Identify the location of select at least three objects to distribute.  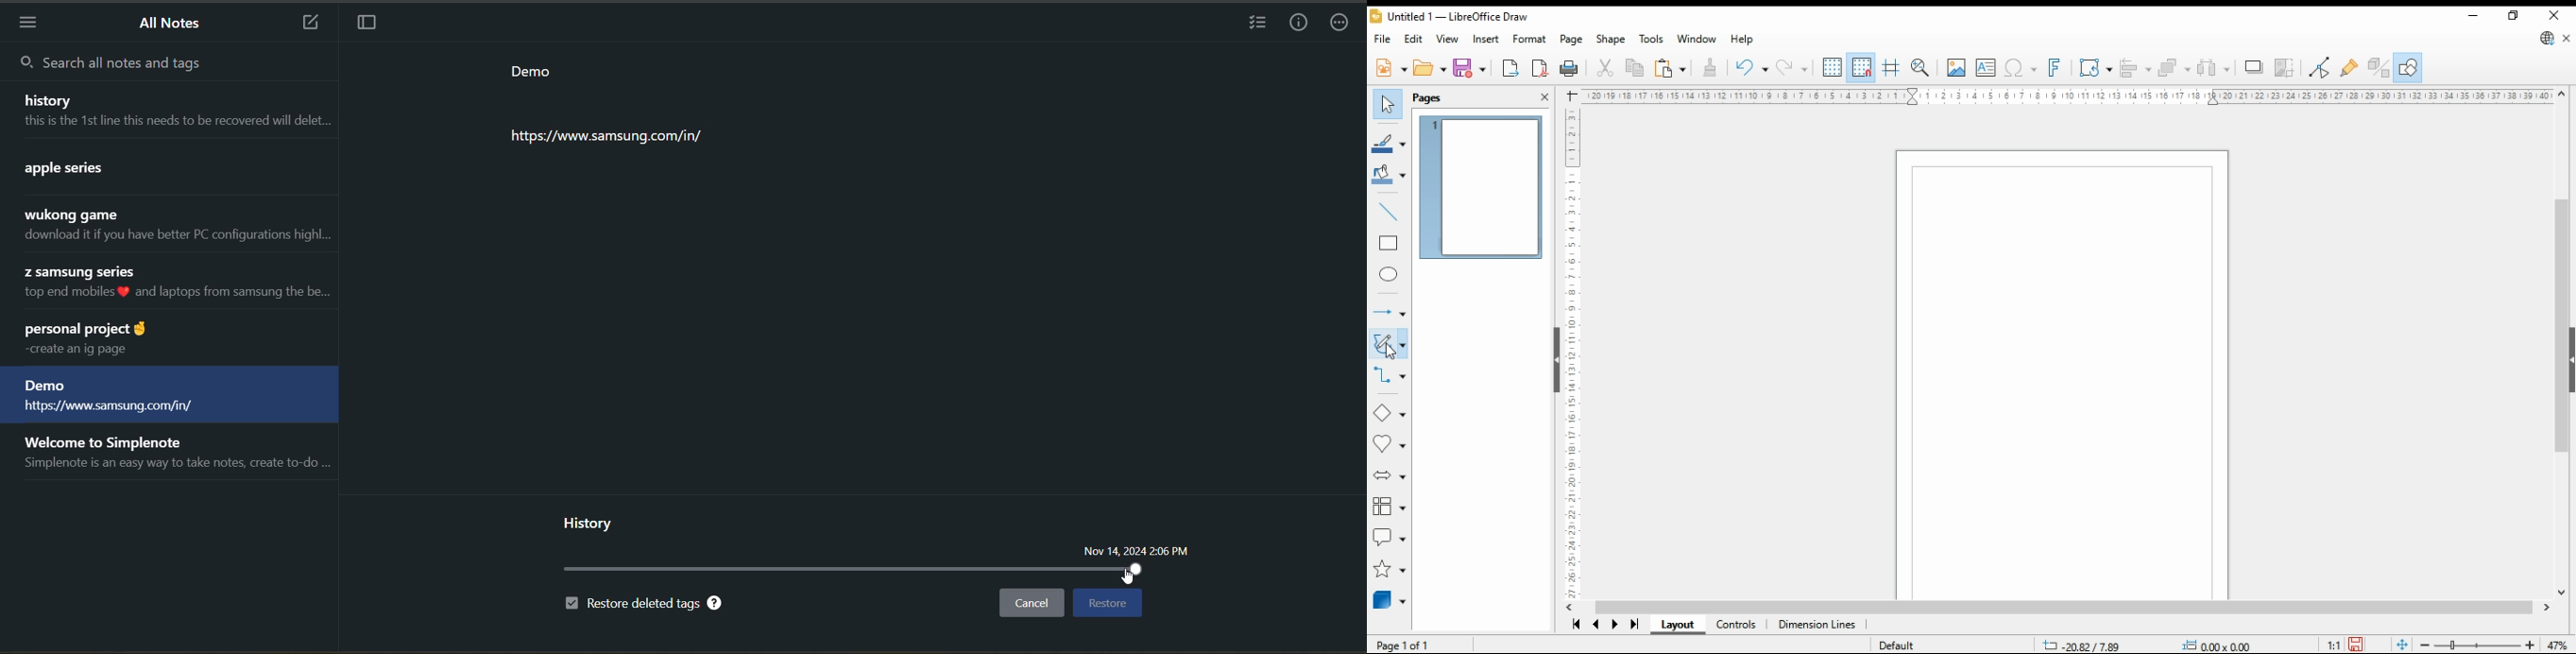
(2213, 68).